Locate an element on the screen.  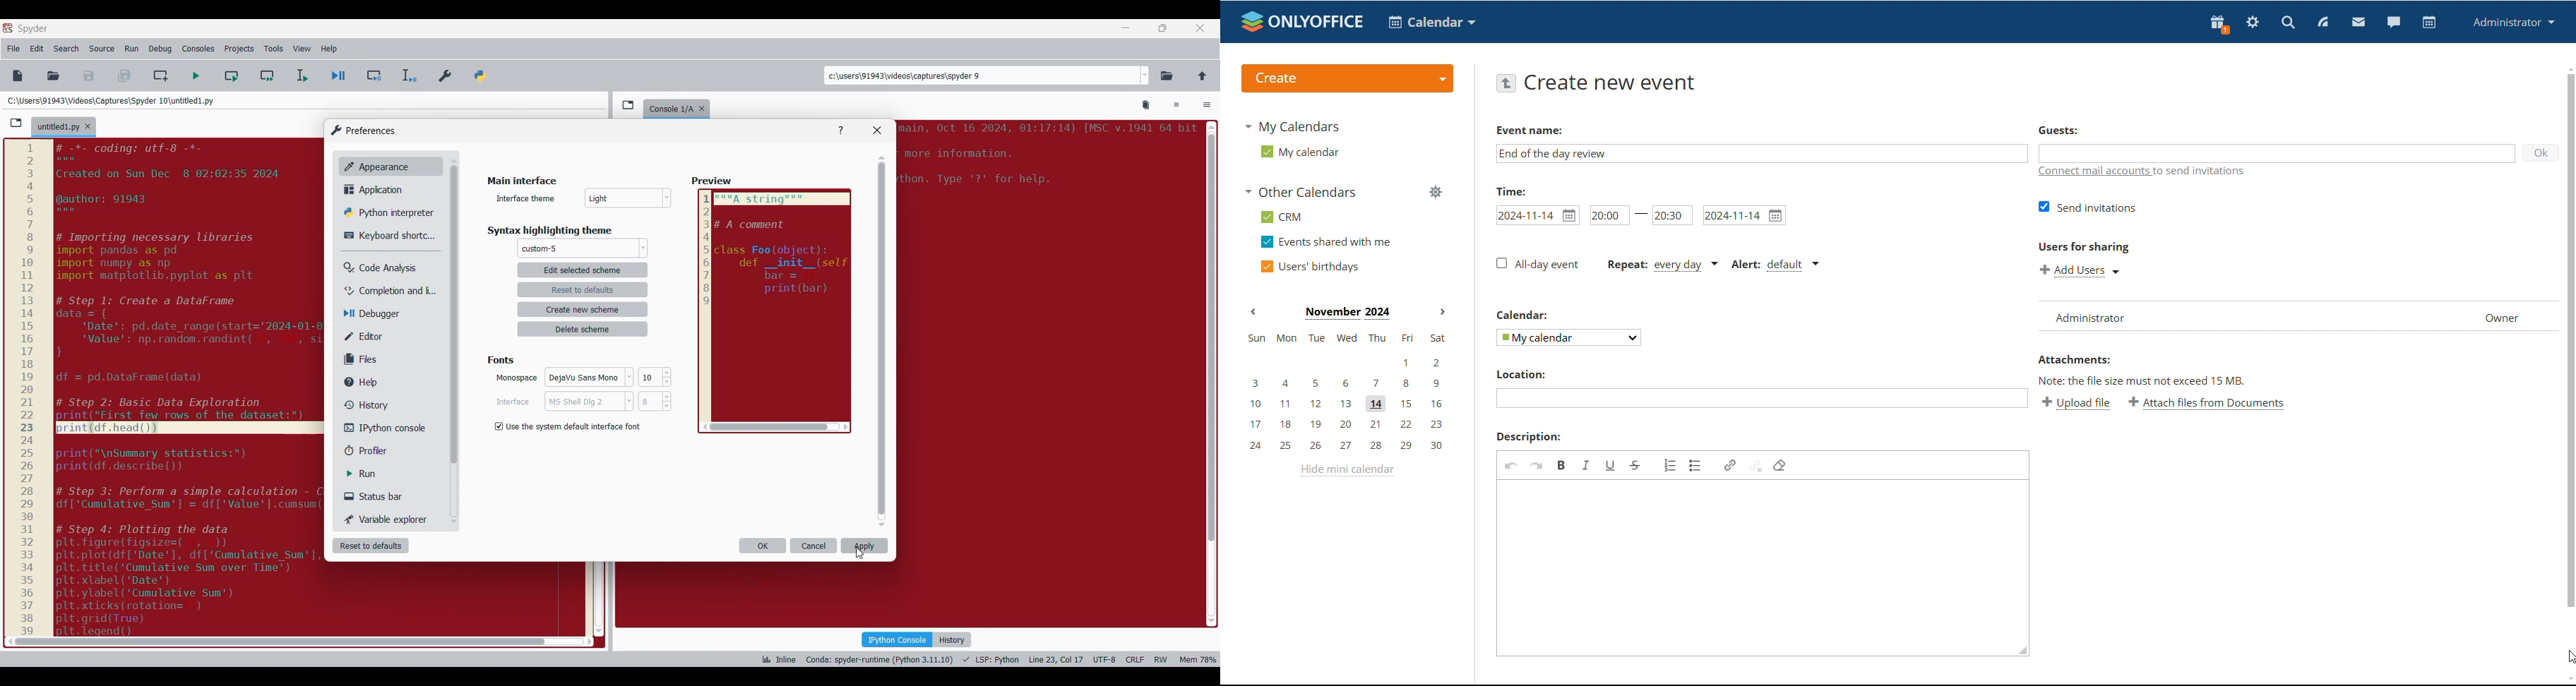
code is located at coordinates (191, 386).